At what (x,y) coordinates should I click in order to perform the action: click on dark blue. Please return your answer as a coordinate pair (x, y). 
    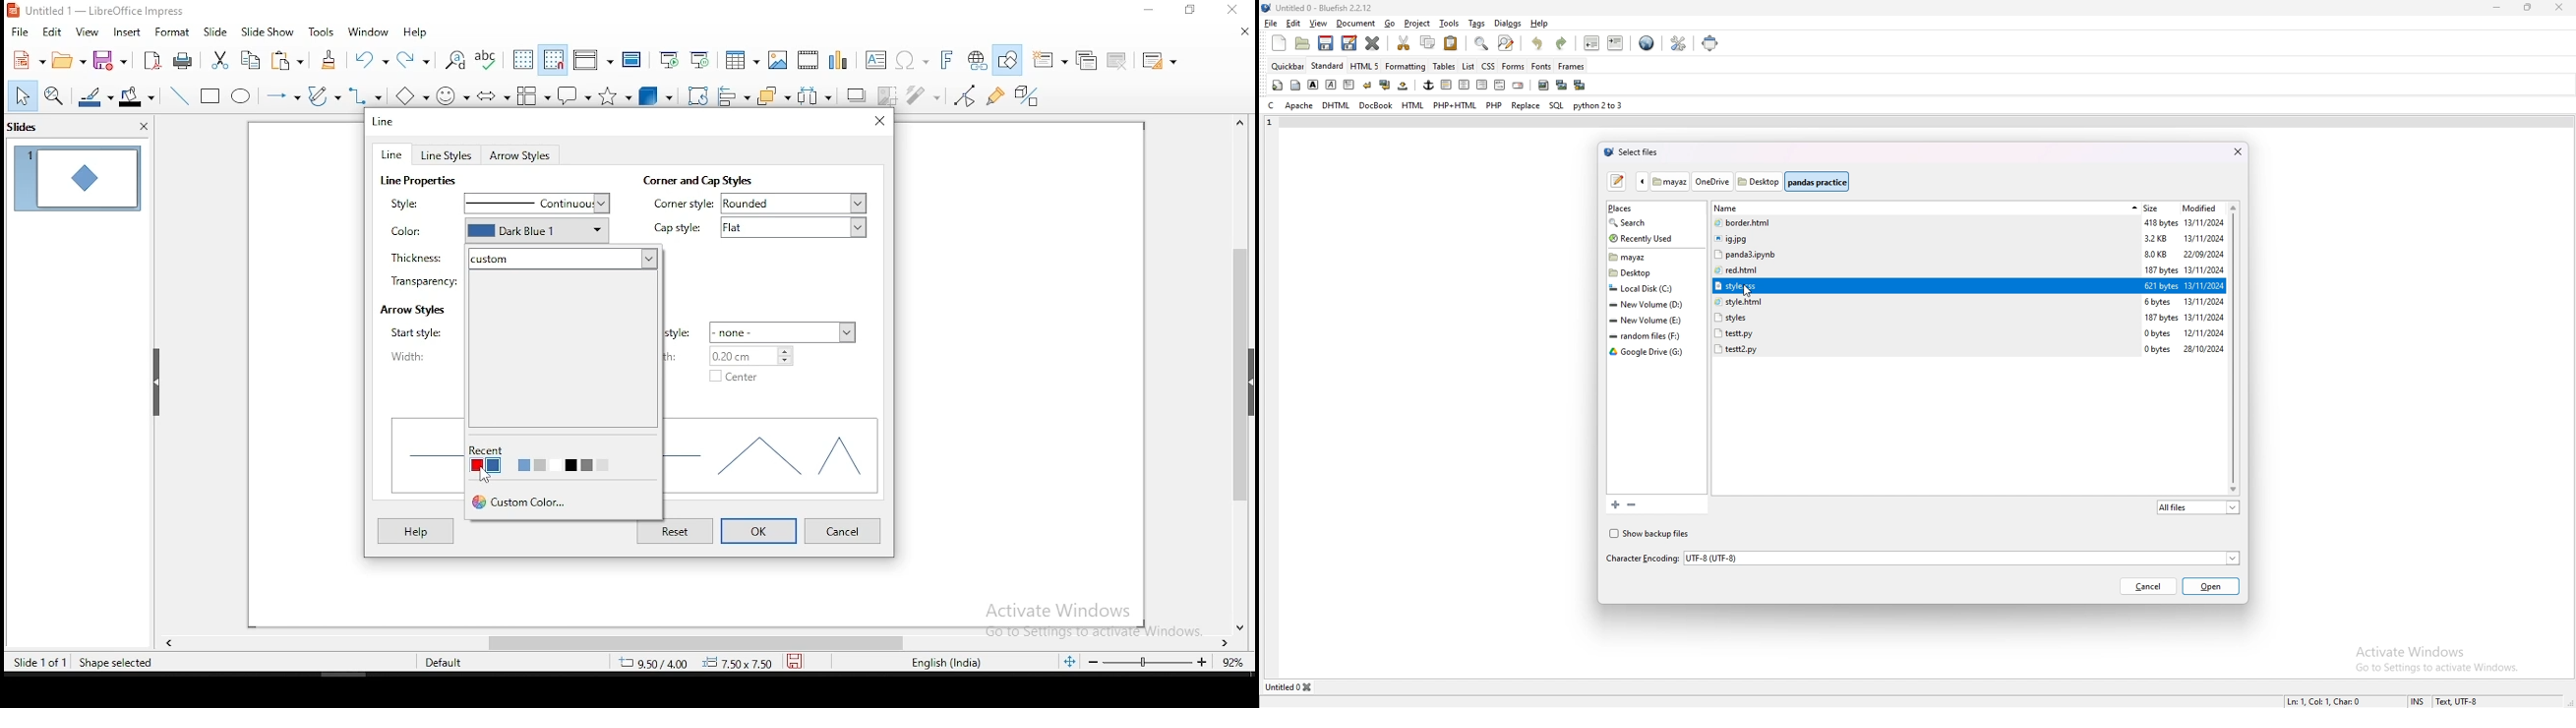
    Looking at the image, I should click on (541, 232).